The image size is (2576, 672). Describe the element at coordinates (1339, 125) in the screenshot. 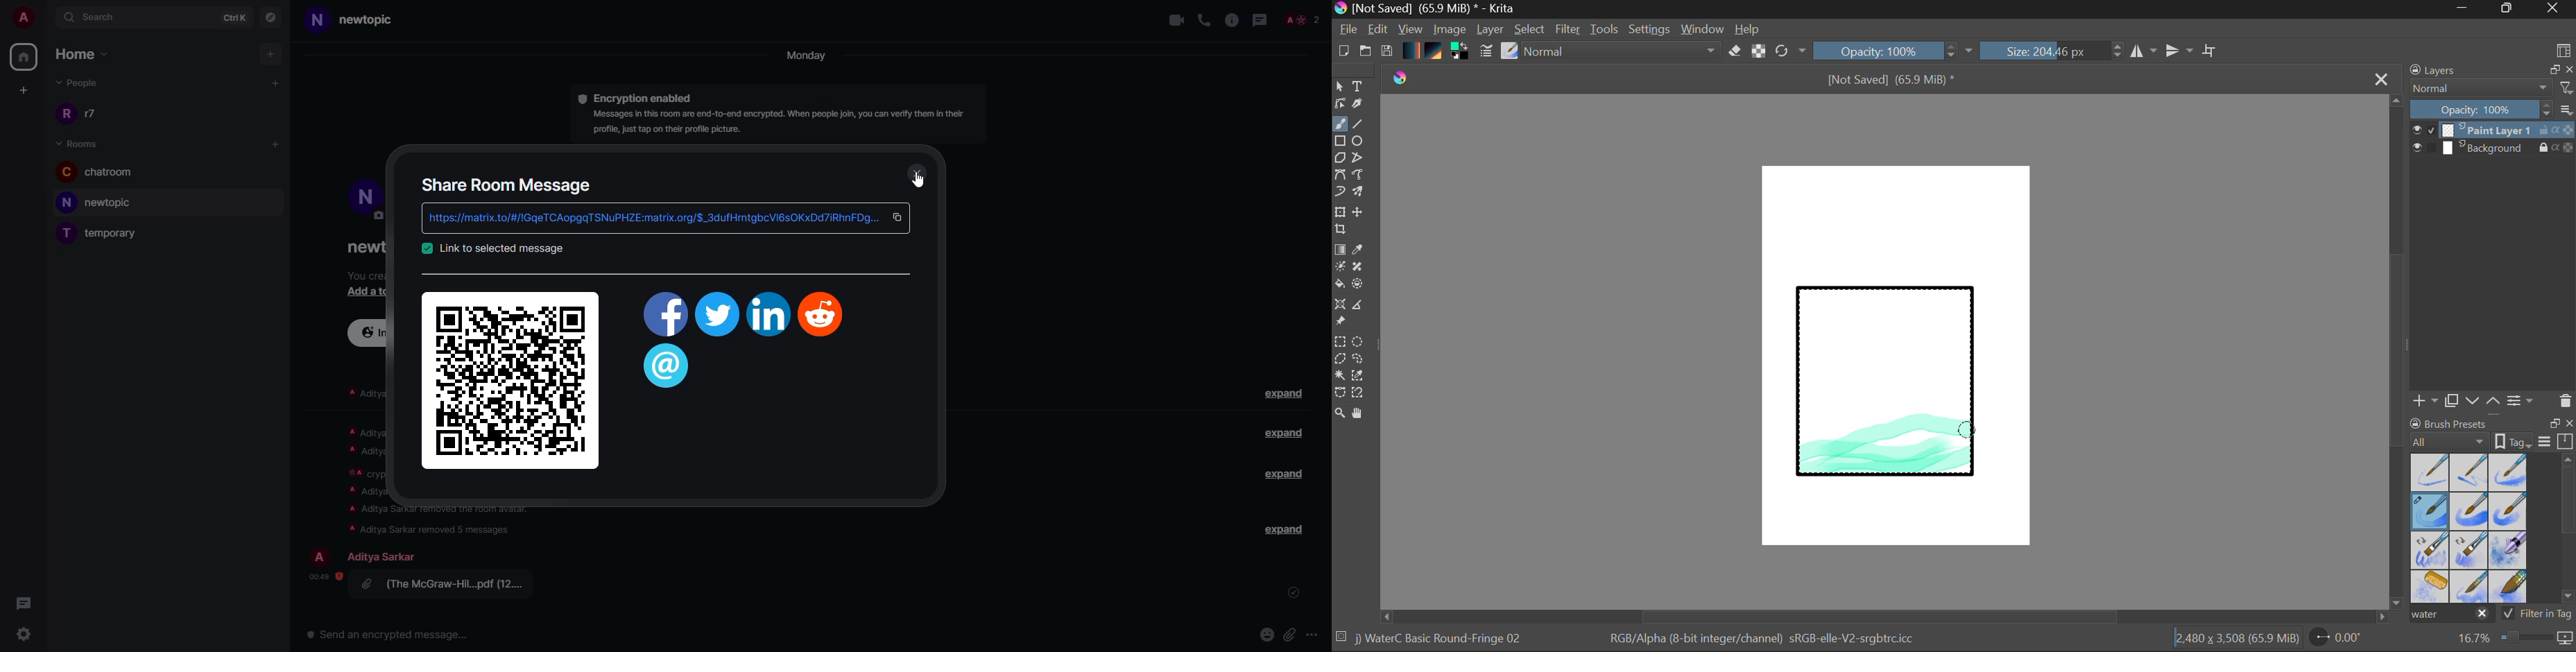

I see `Paintbrush` at that location.